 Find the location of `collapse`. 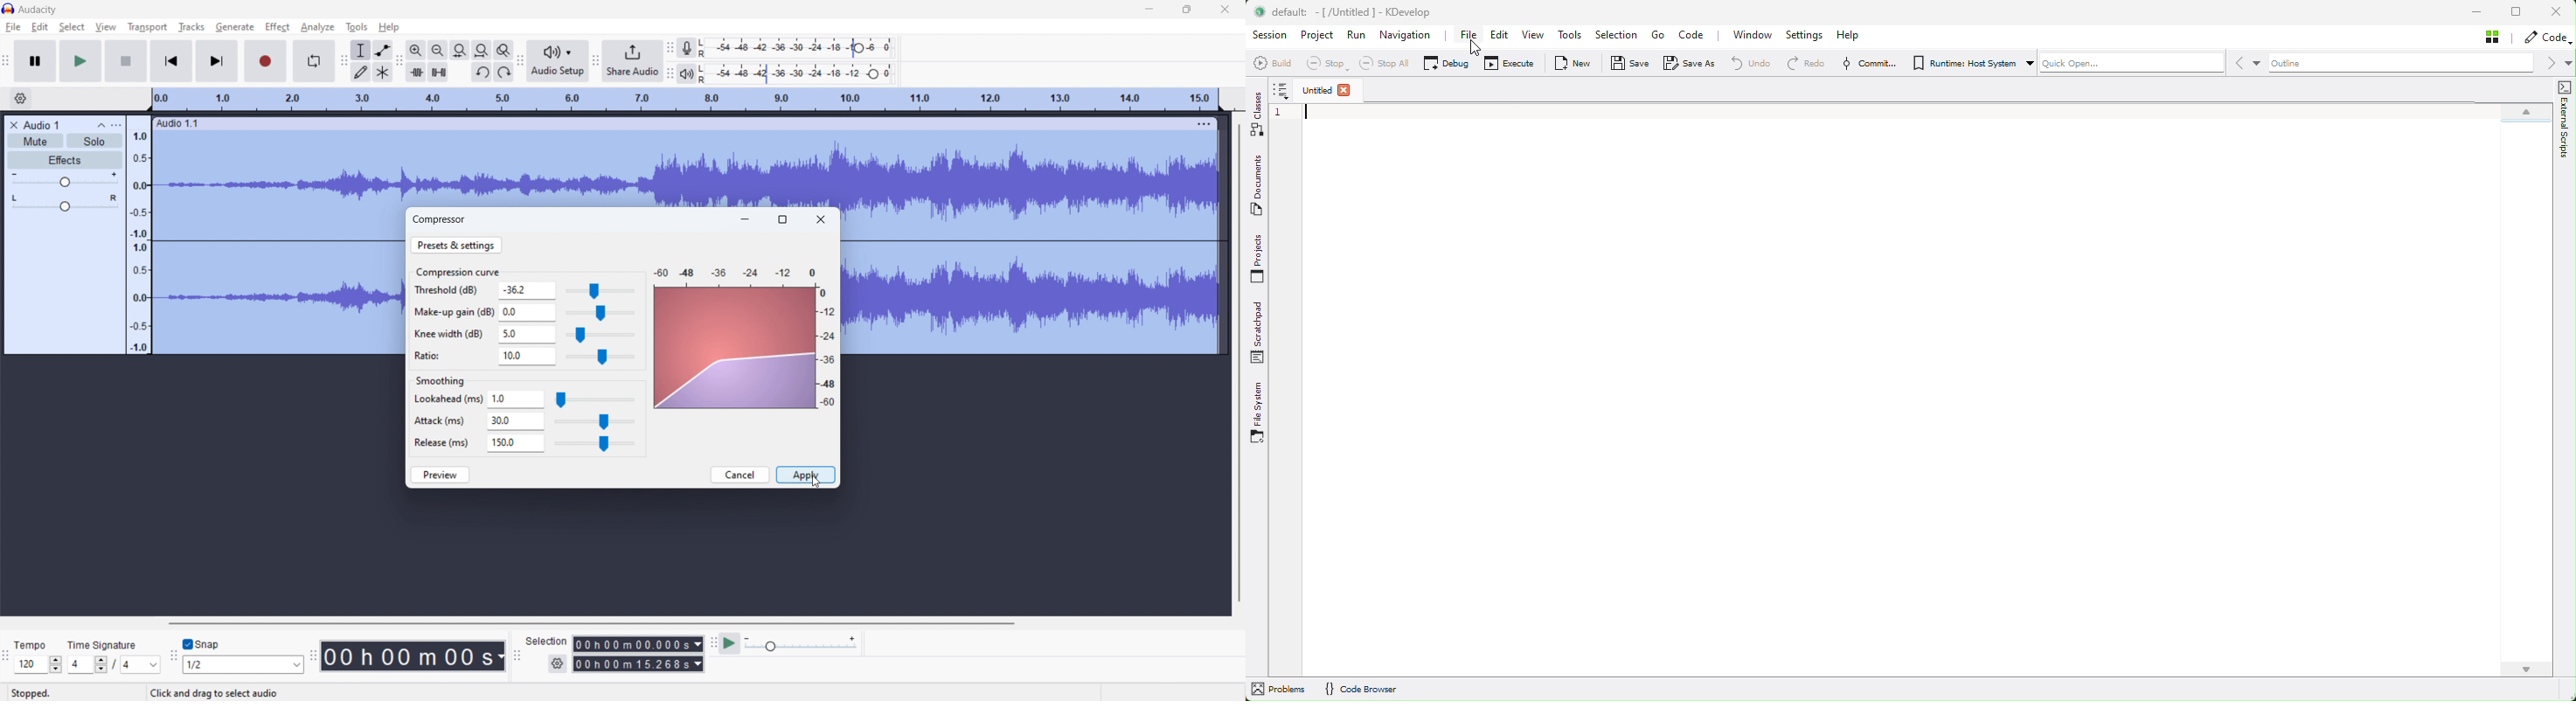

collapse is located at coordinates (99, 125).